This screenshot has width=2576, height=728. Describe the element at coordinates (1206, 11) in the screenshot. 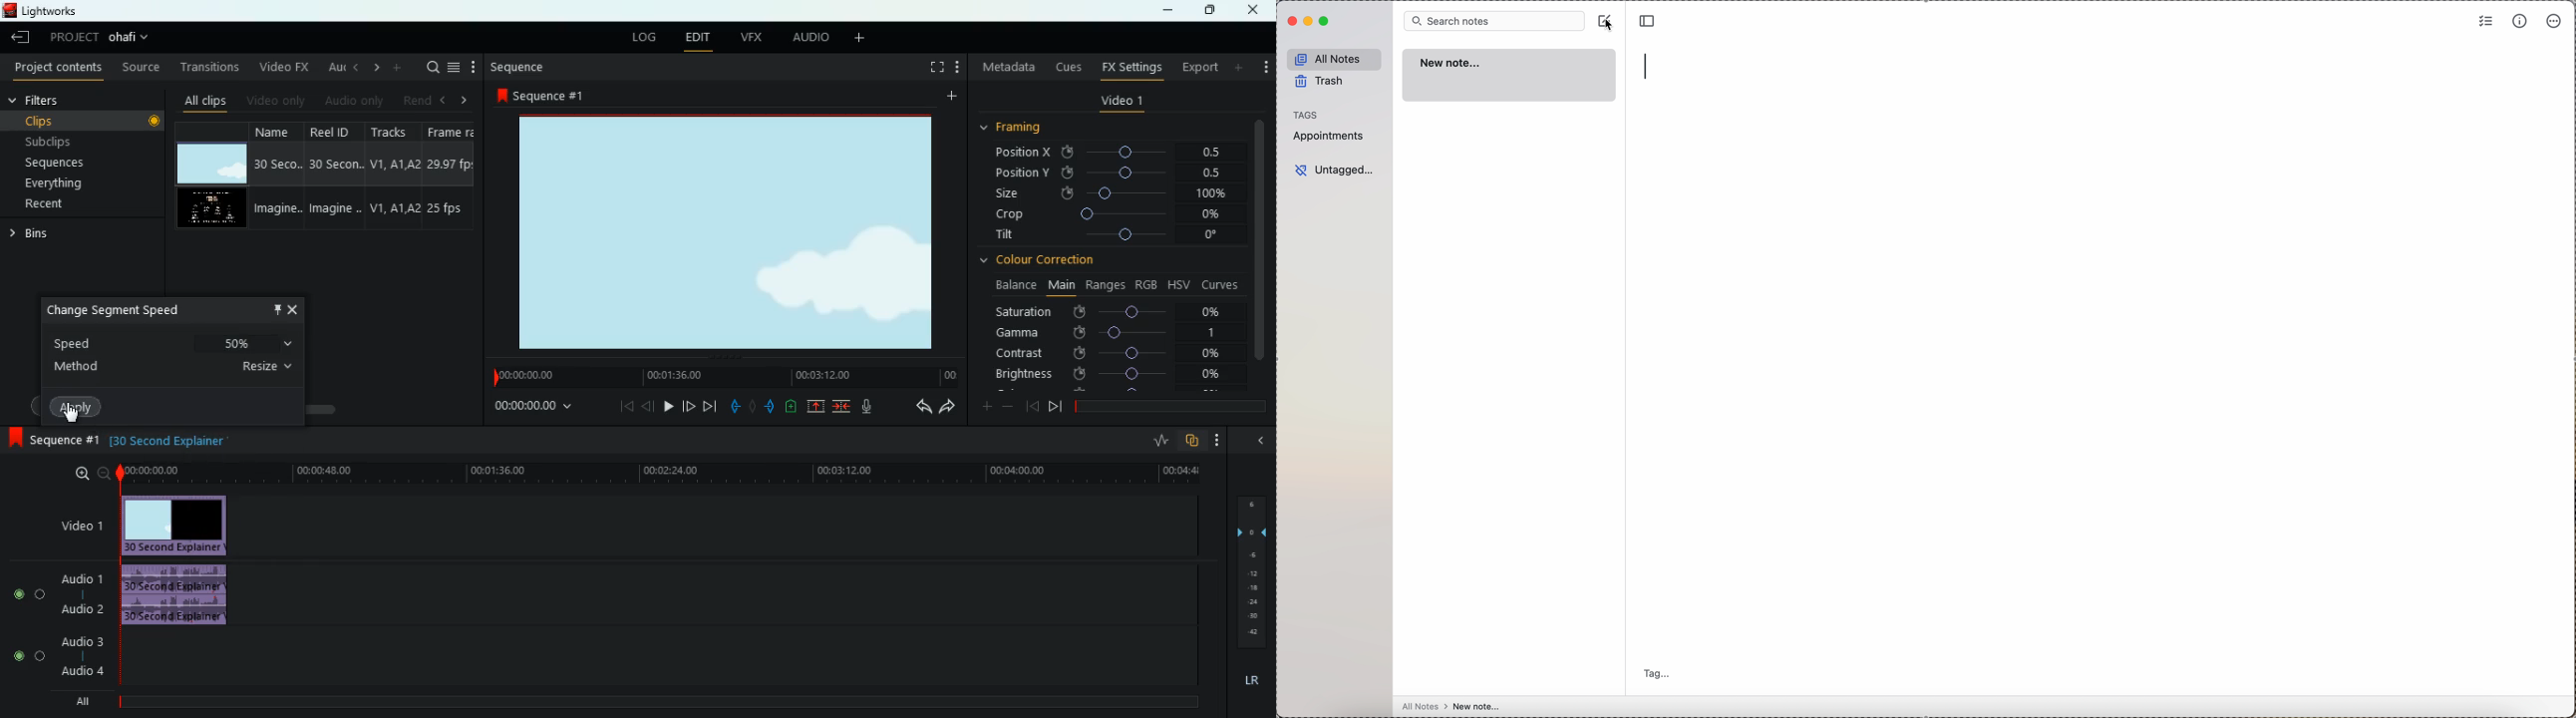

I see `maximize` at that location.